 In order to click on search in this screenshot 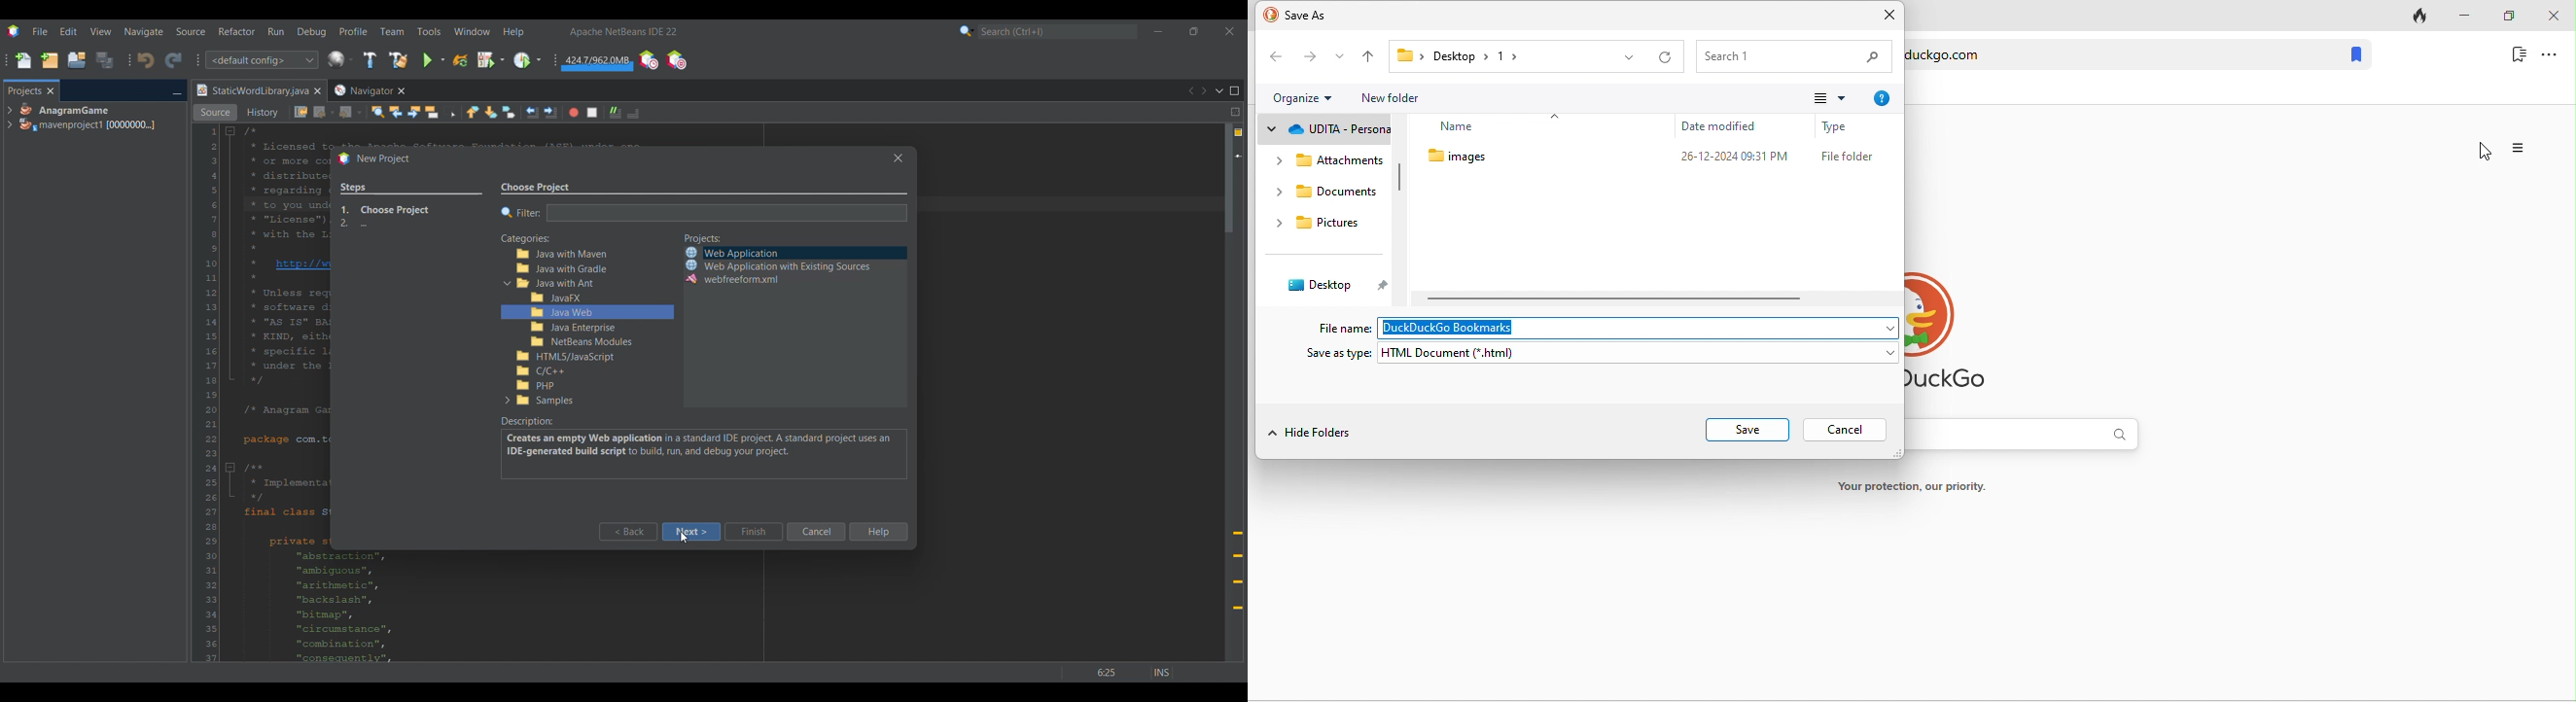, I will do `click(1794, 55)`.